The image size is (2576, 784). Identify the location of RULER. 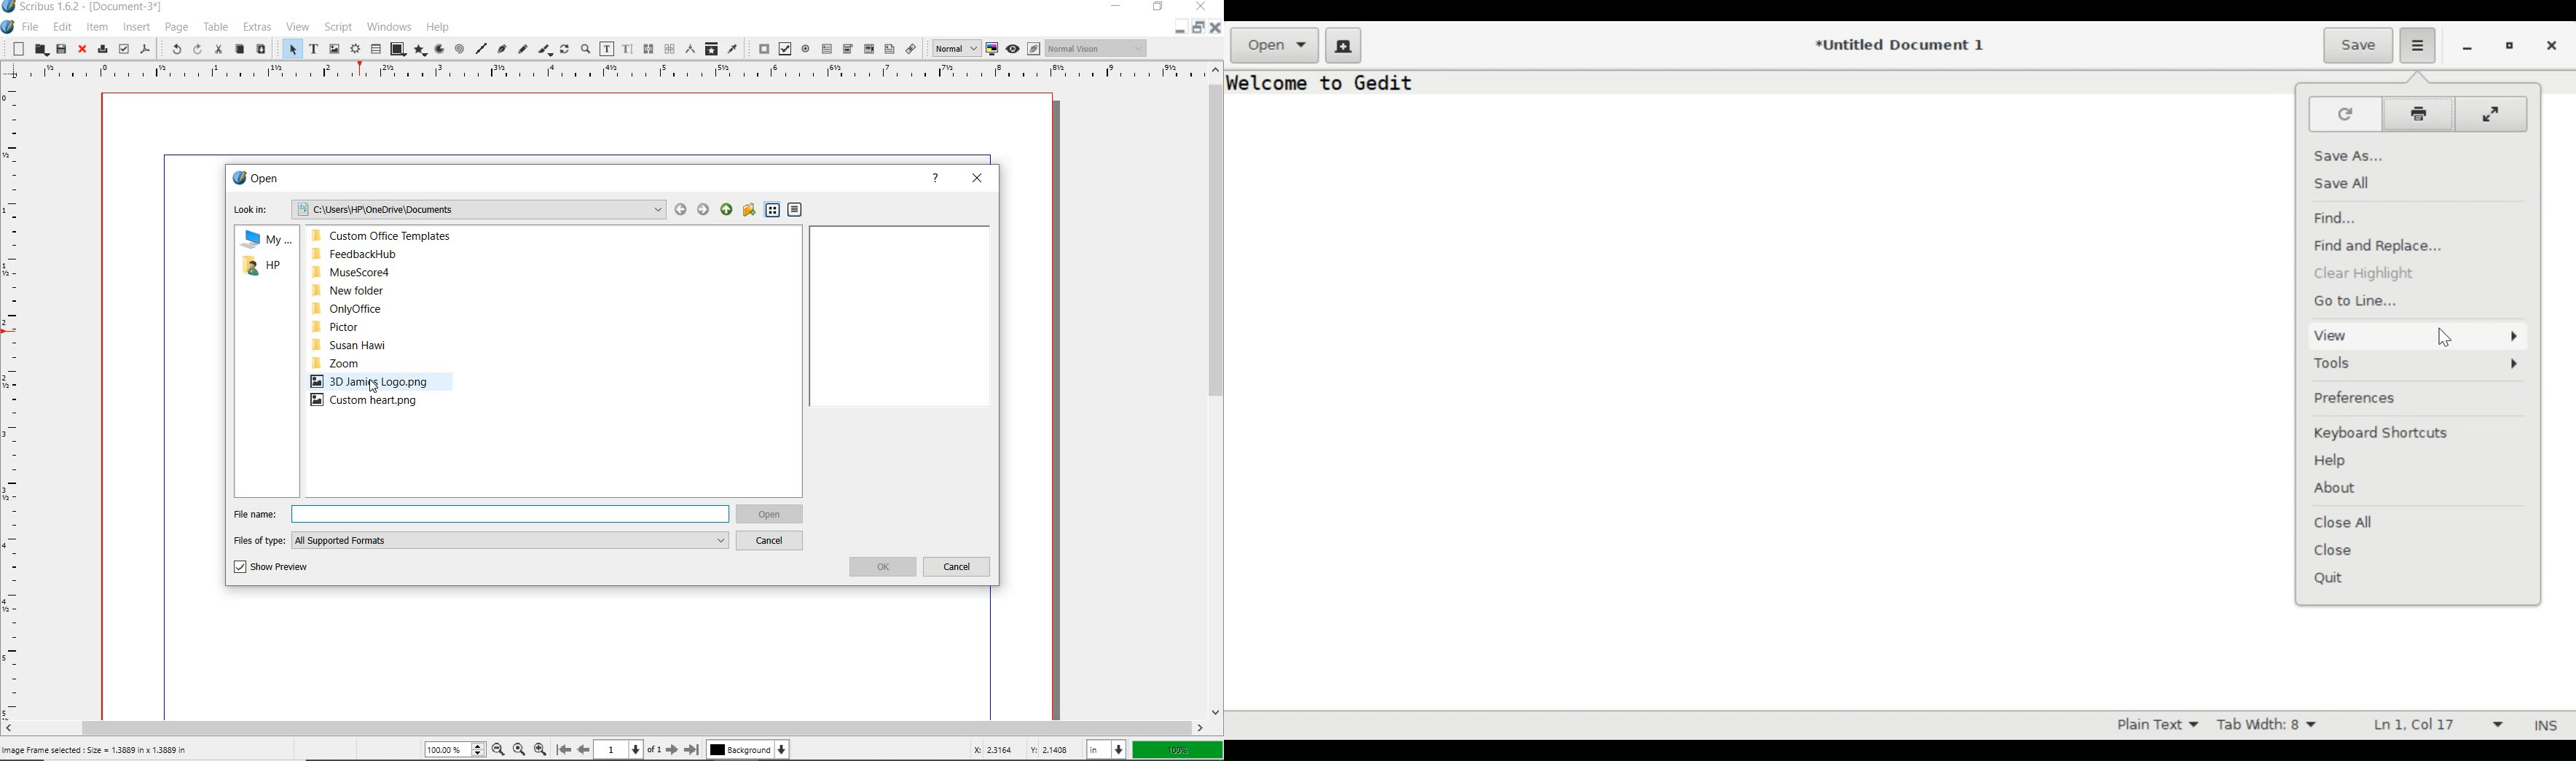
(15, 398).